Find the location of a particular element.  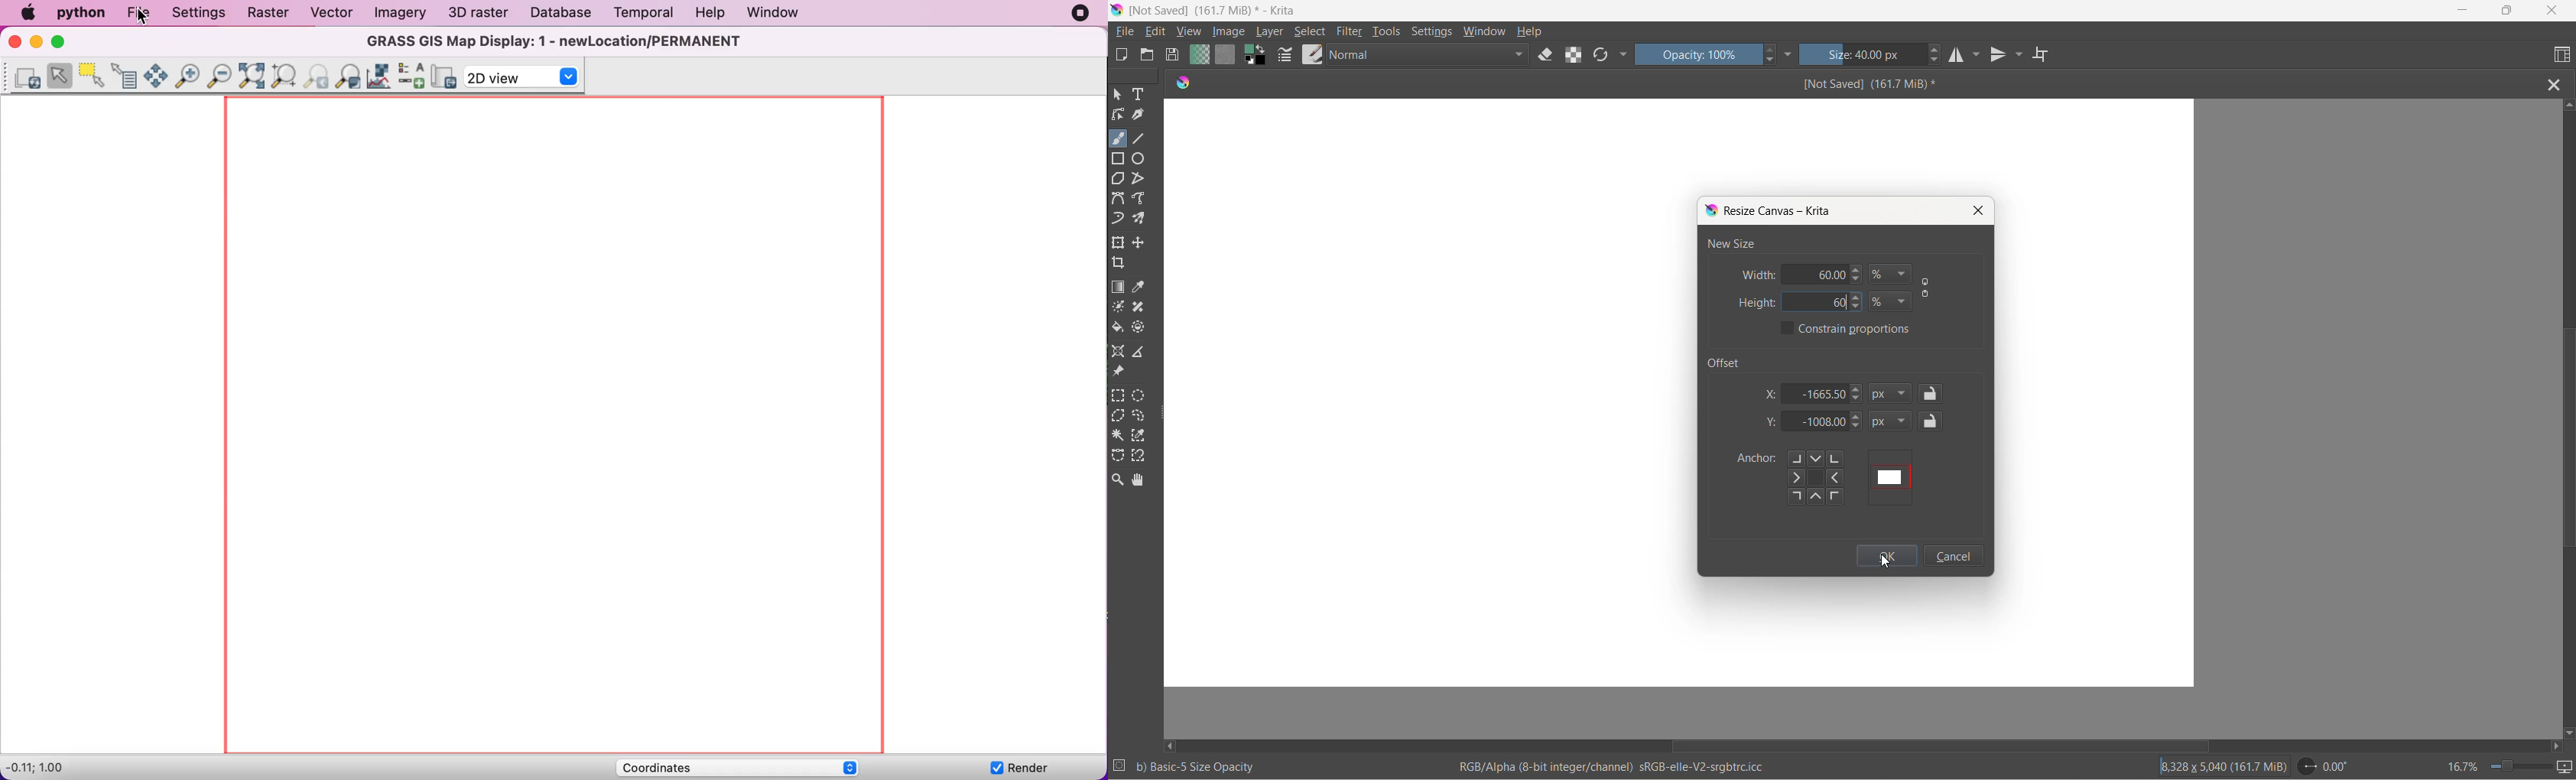

decrement x-axis value is located at coordinates (1856, 400).